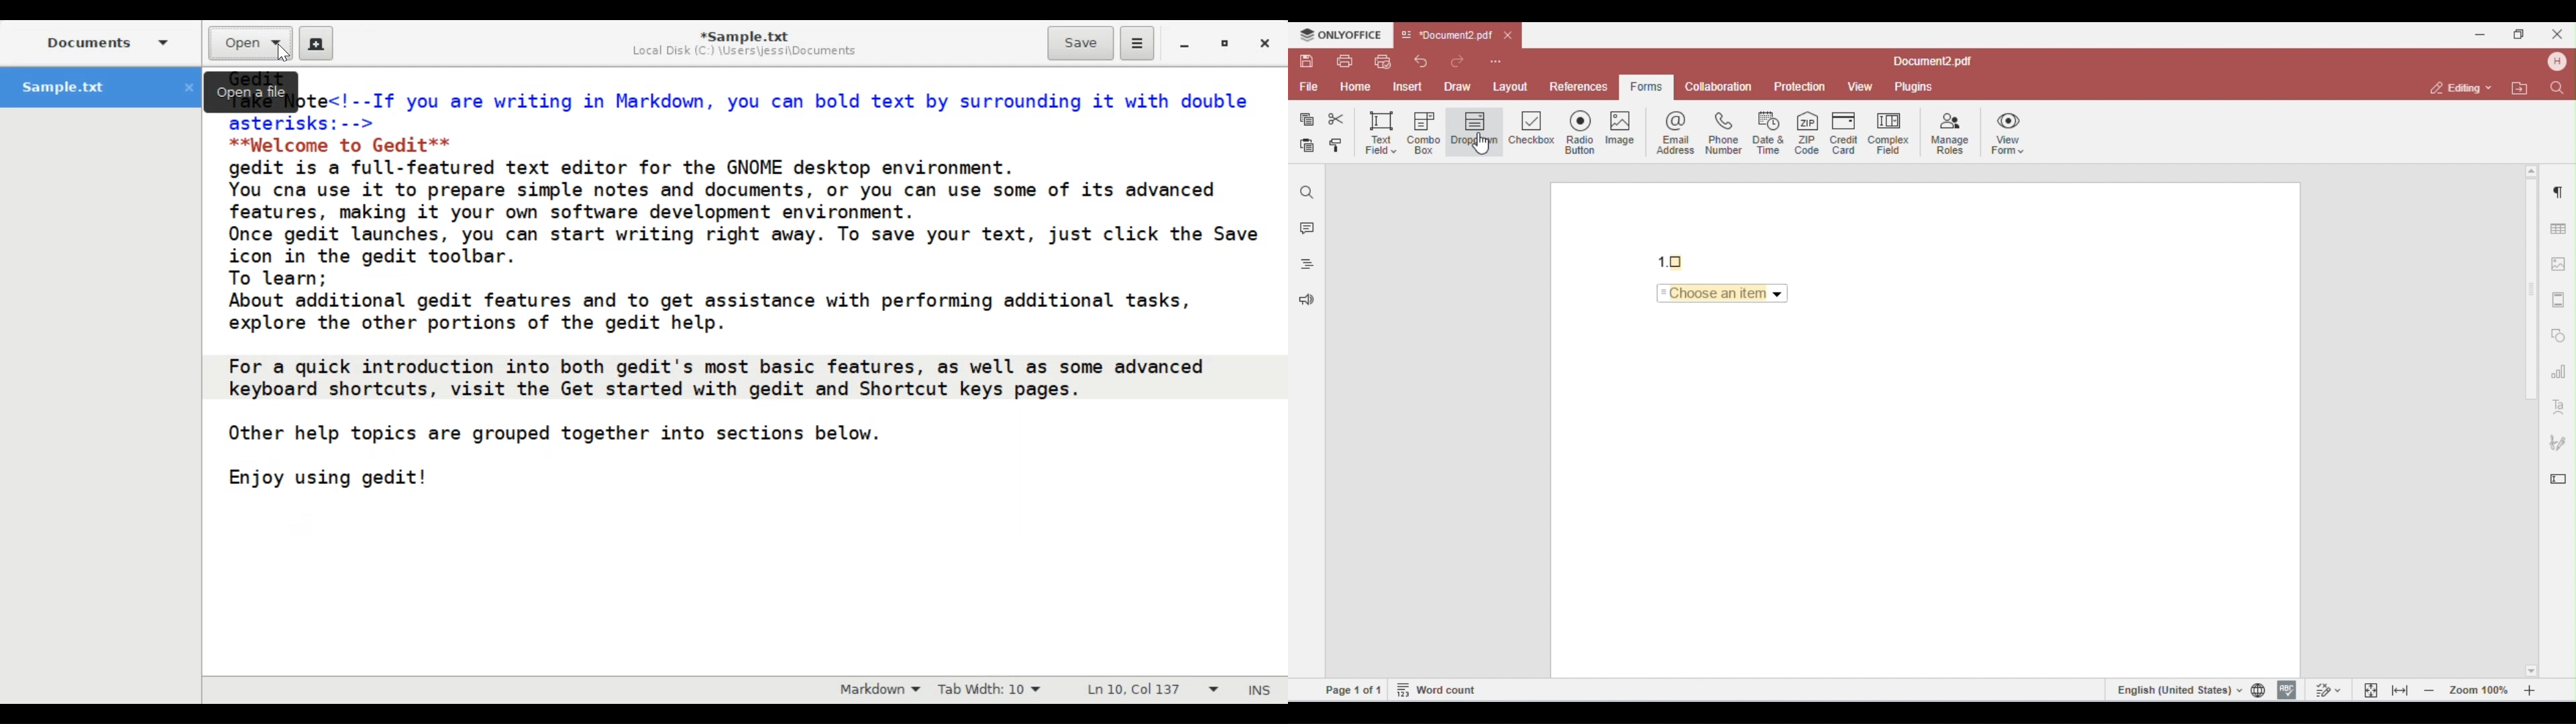  I want to click on Create a new document, so click(317, 42).